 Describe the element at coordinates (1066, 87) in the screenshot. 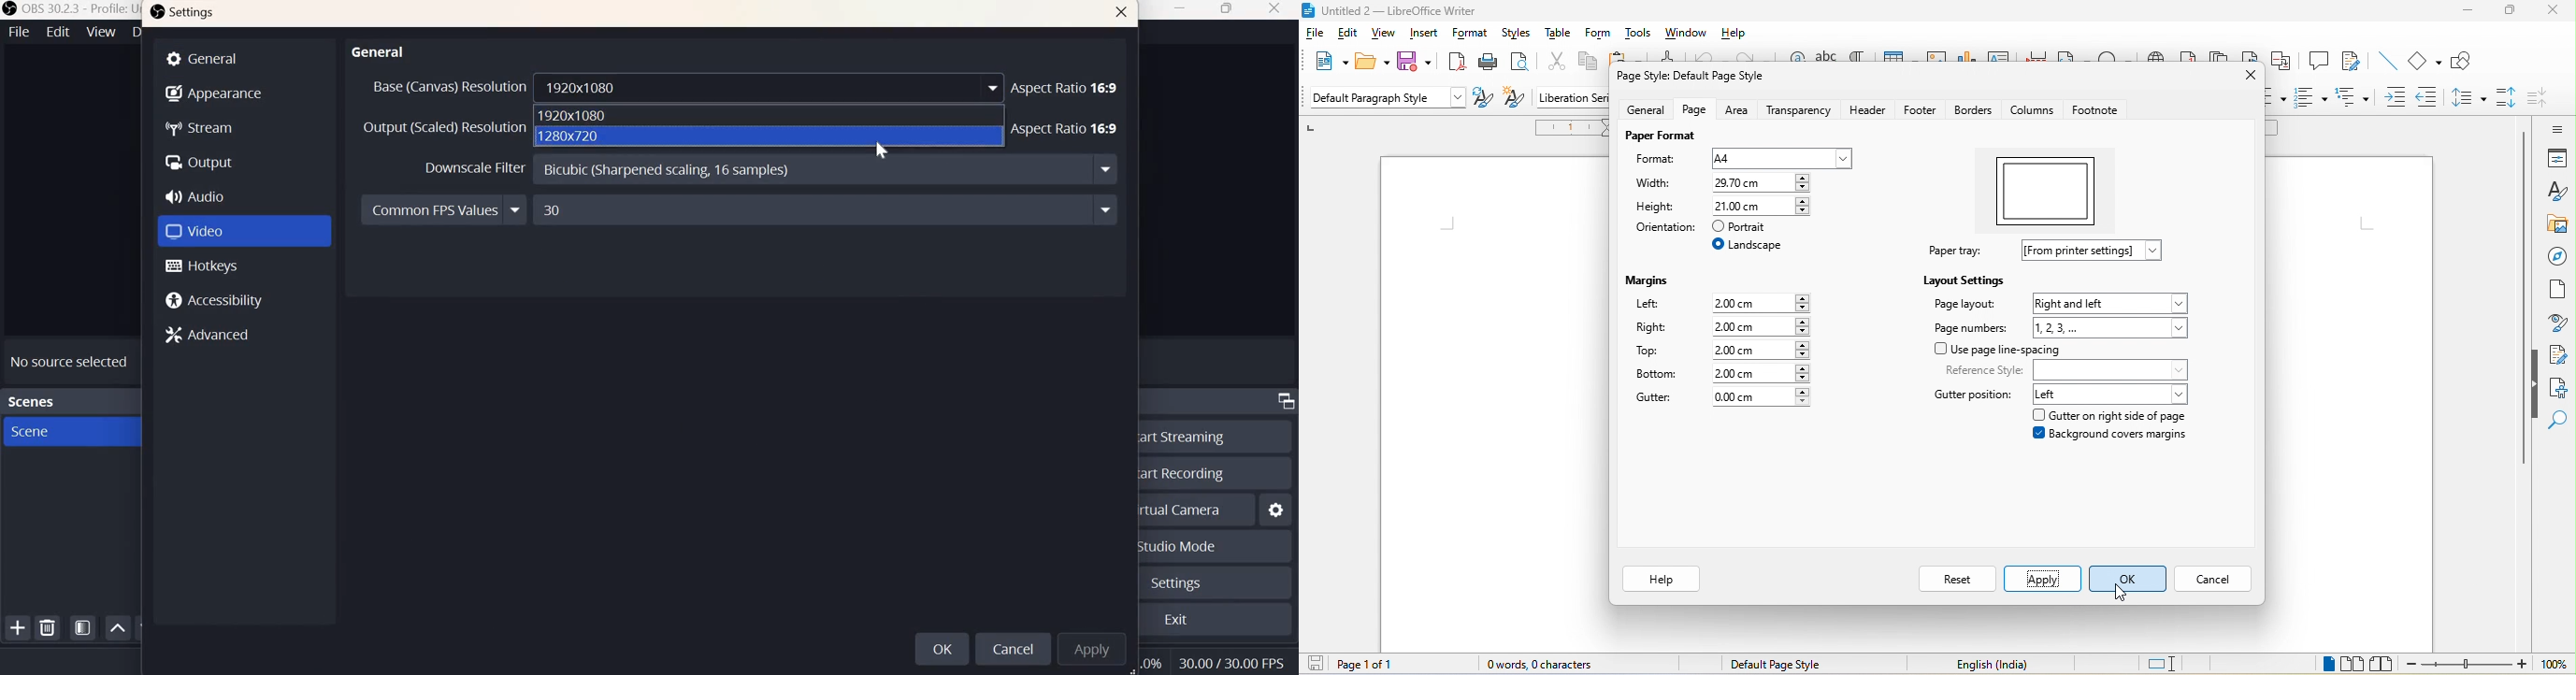

I see `Aspect 16:9` at that location.